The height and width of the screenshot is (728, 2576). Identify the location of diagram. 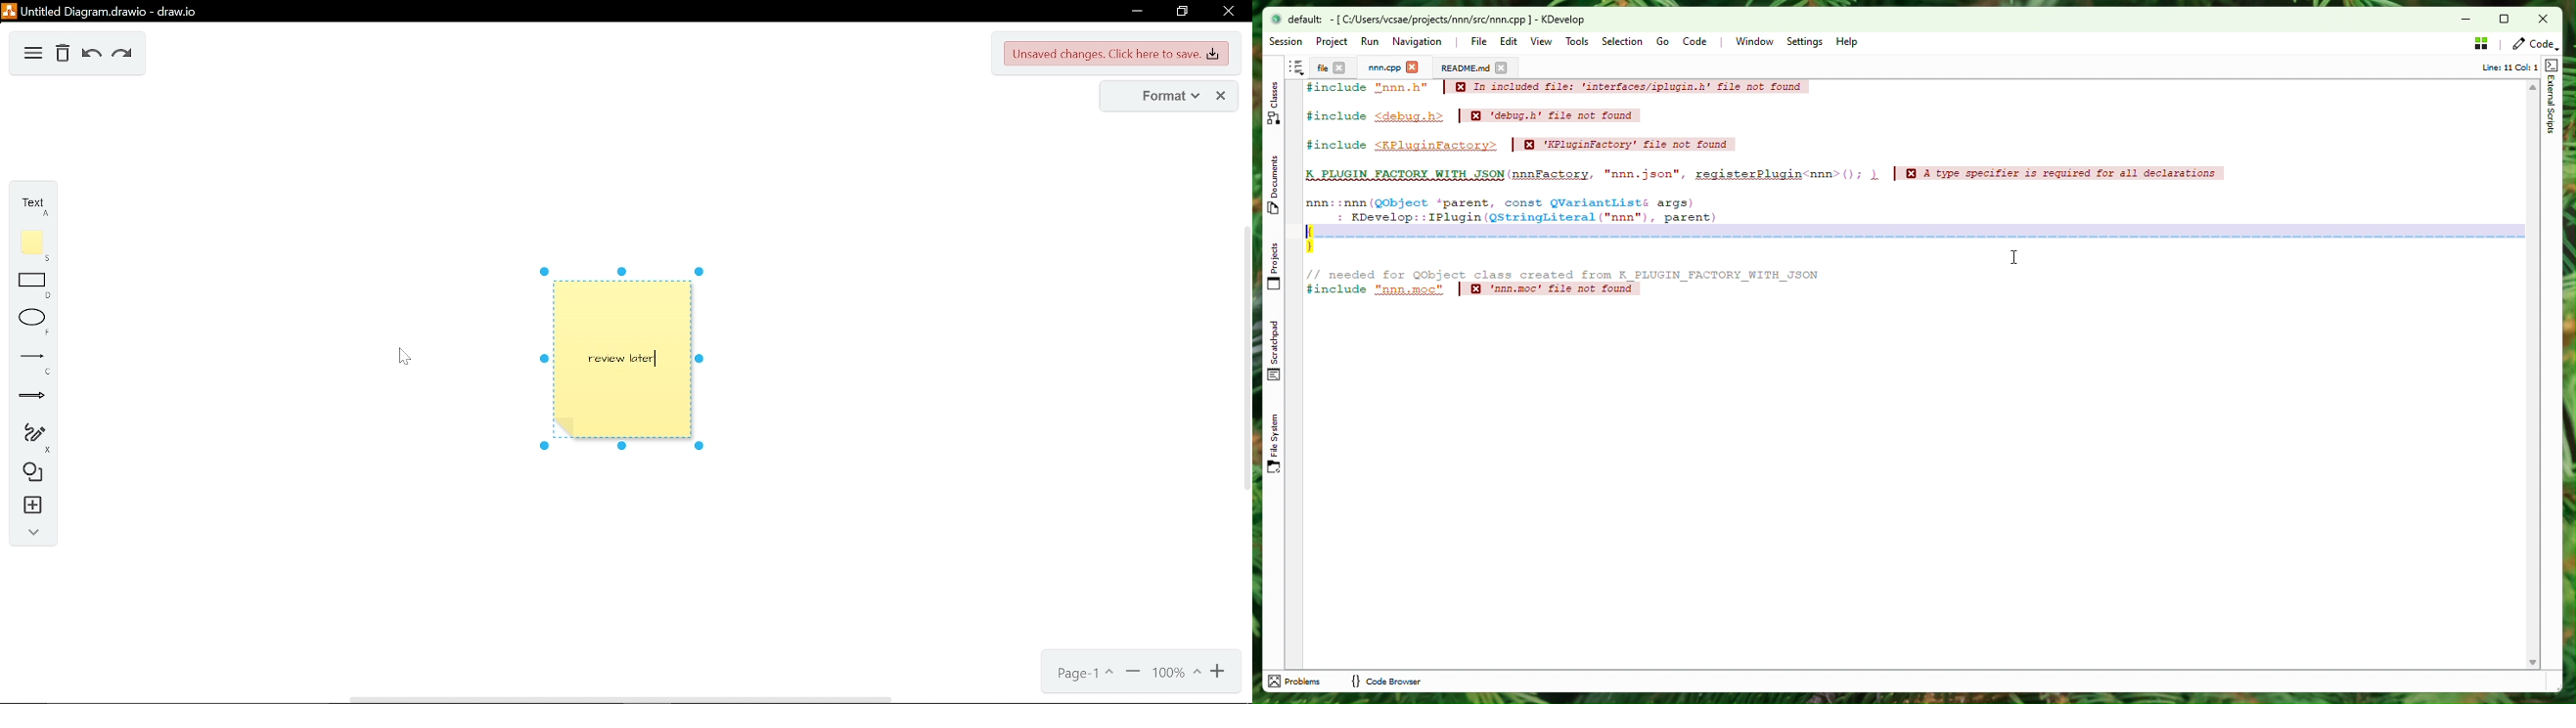
(32, 56).